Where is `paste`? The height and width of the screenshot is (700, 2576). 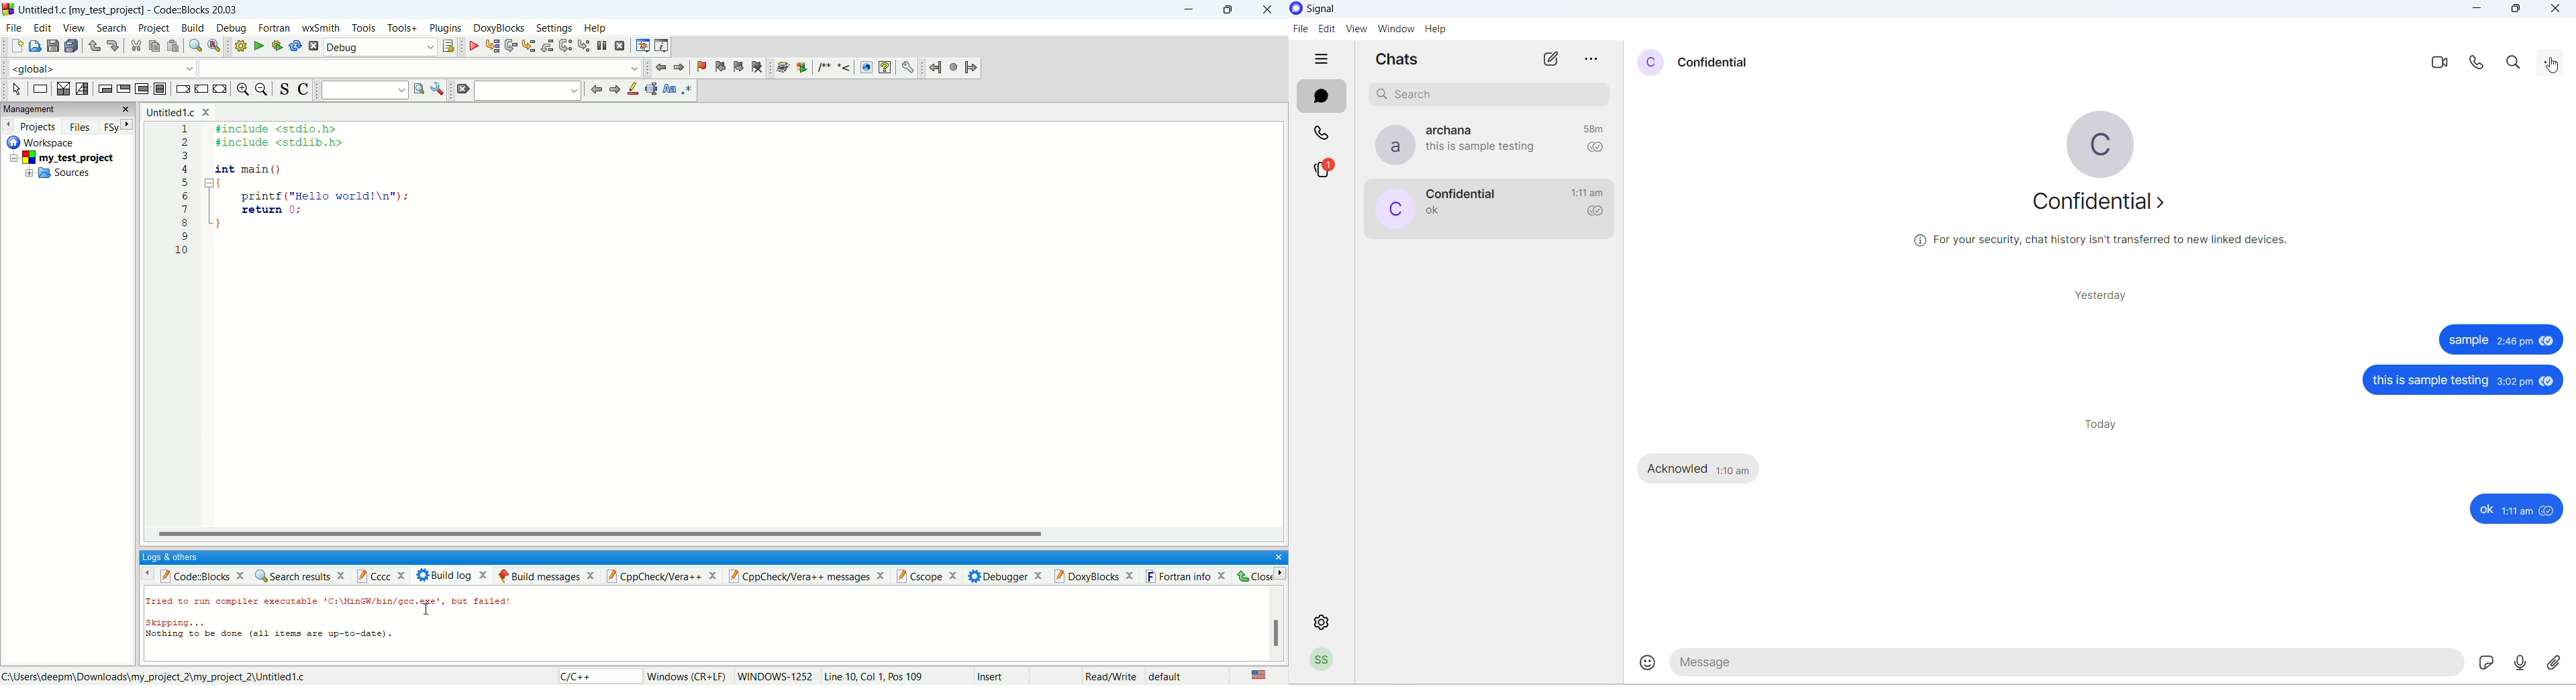
paste is located at coordinates (172, 46).